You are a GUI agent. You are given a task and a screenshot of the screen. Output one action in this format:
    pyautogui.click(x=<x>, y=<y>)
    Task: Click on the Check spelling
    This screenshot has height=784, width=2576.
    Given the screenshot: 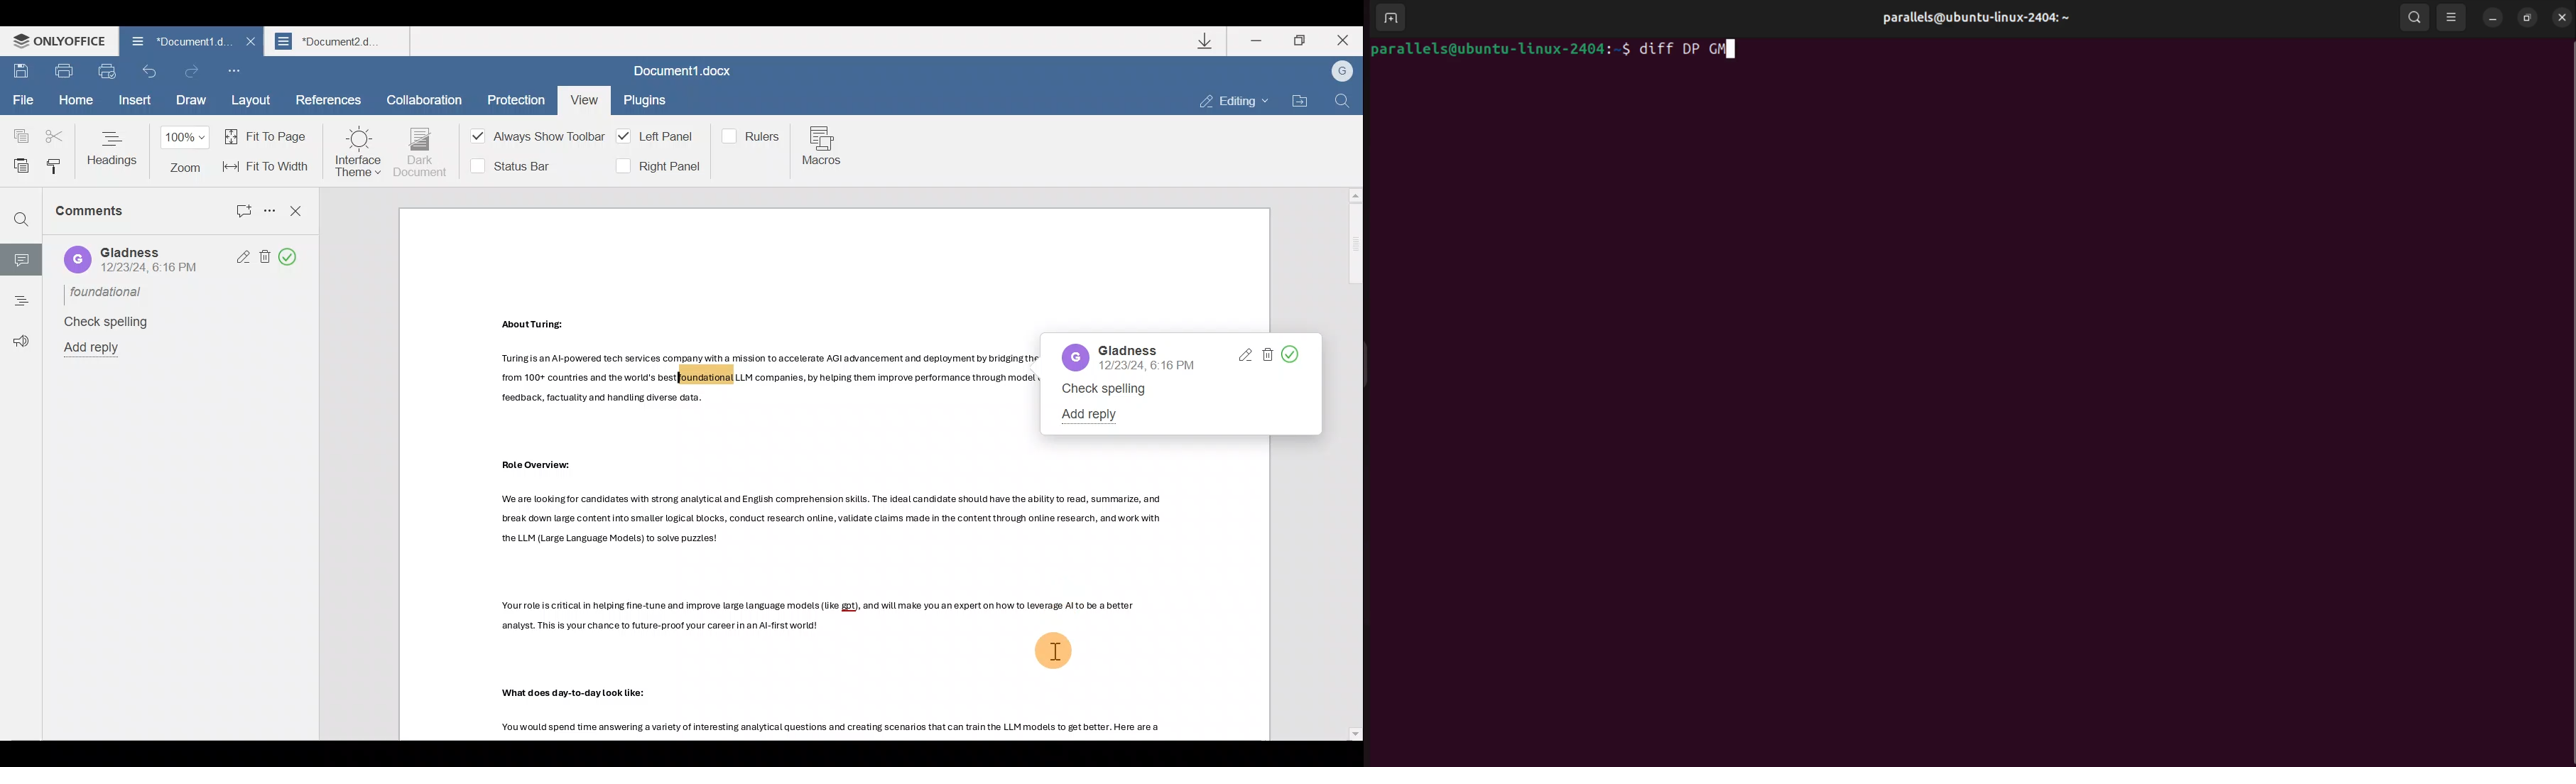 What is the action you would take?
    pyautogui.click(x=104, y=322)
    